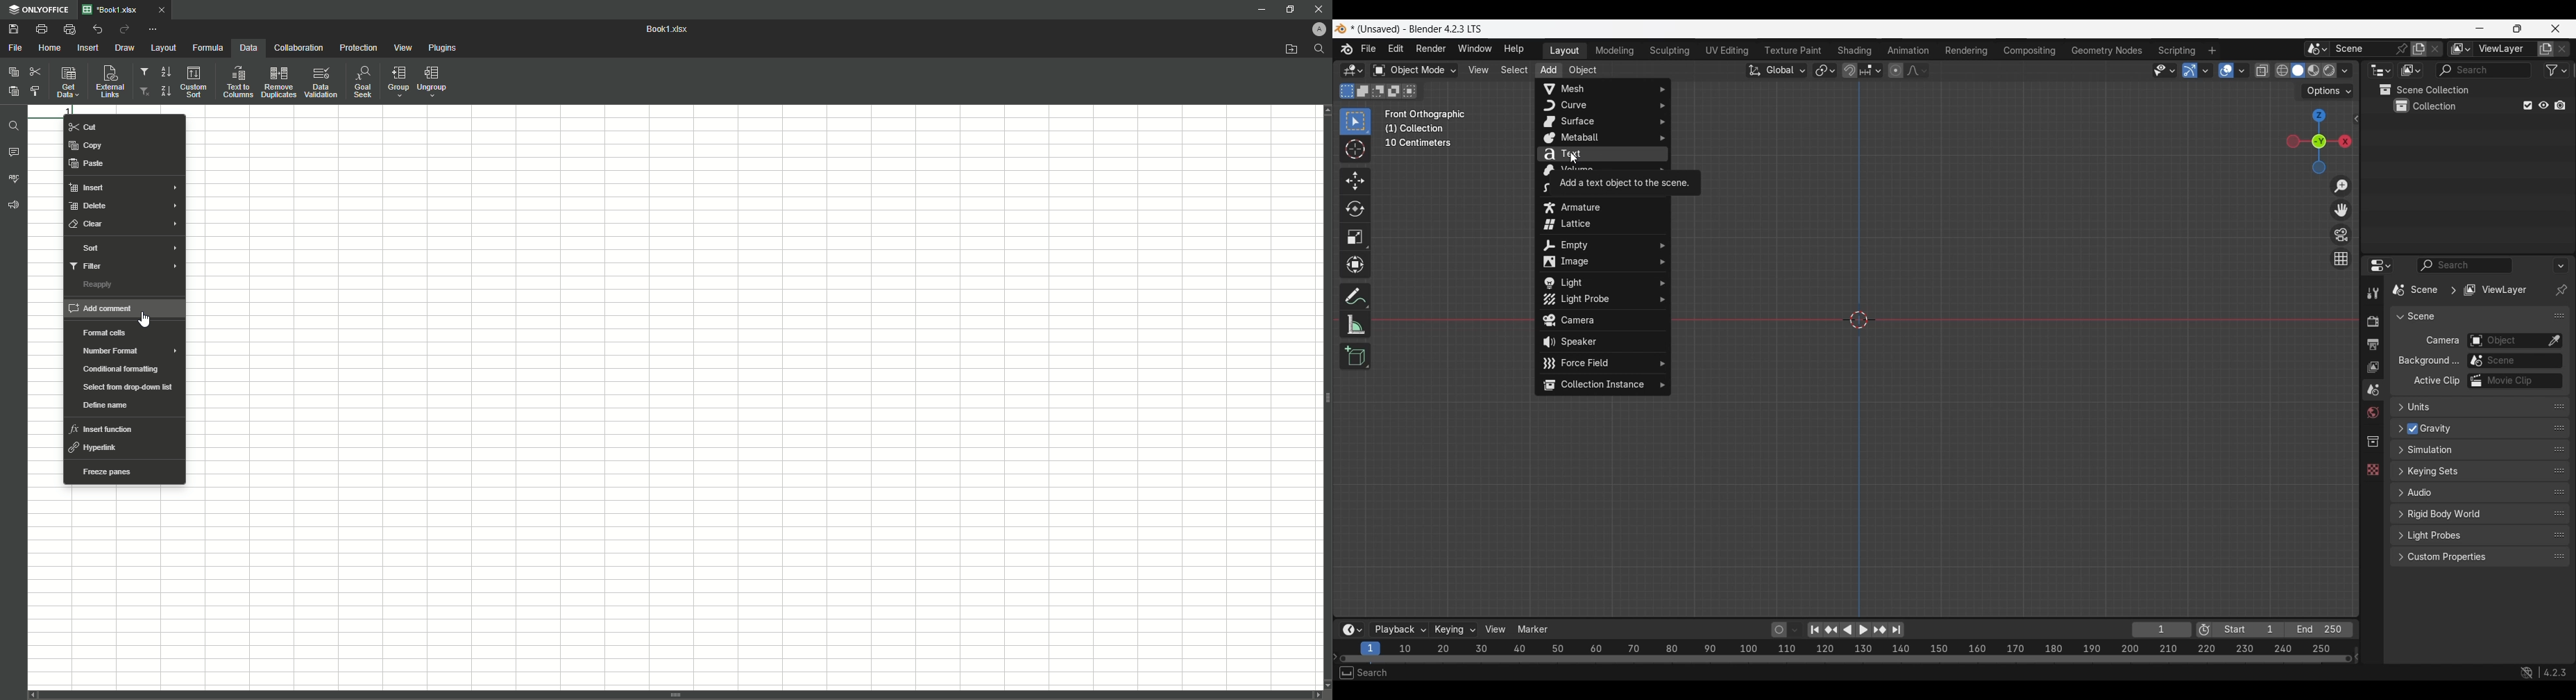 This screenshot has width=2576, height=700. I want to click on Change order in the list, so click(2559, 316).